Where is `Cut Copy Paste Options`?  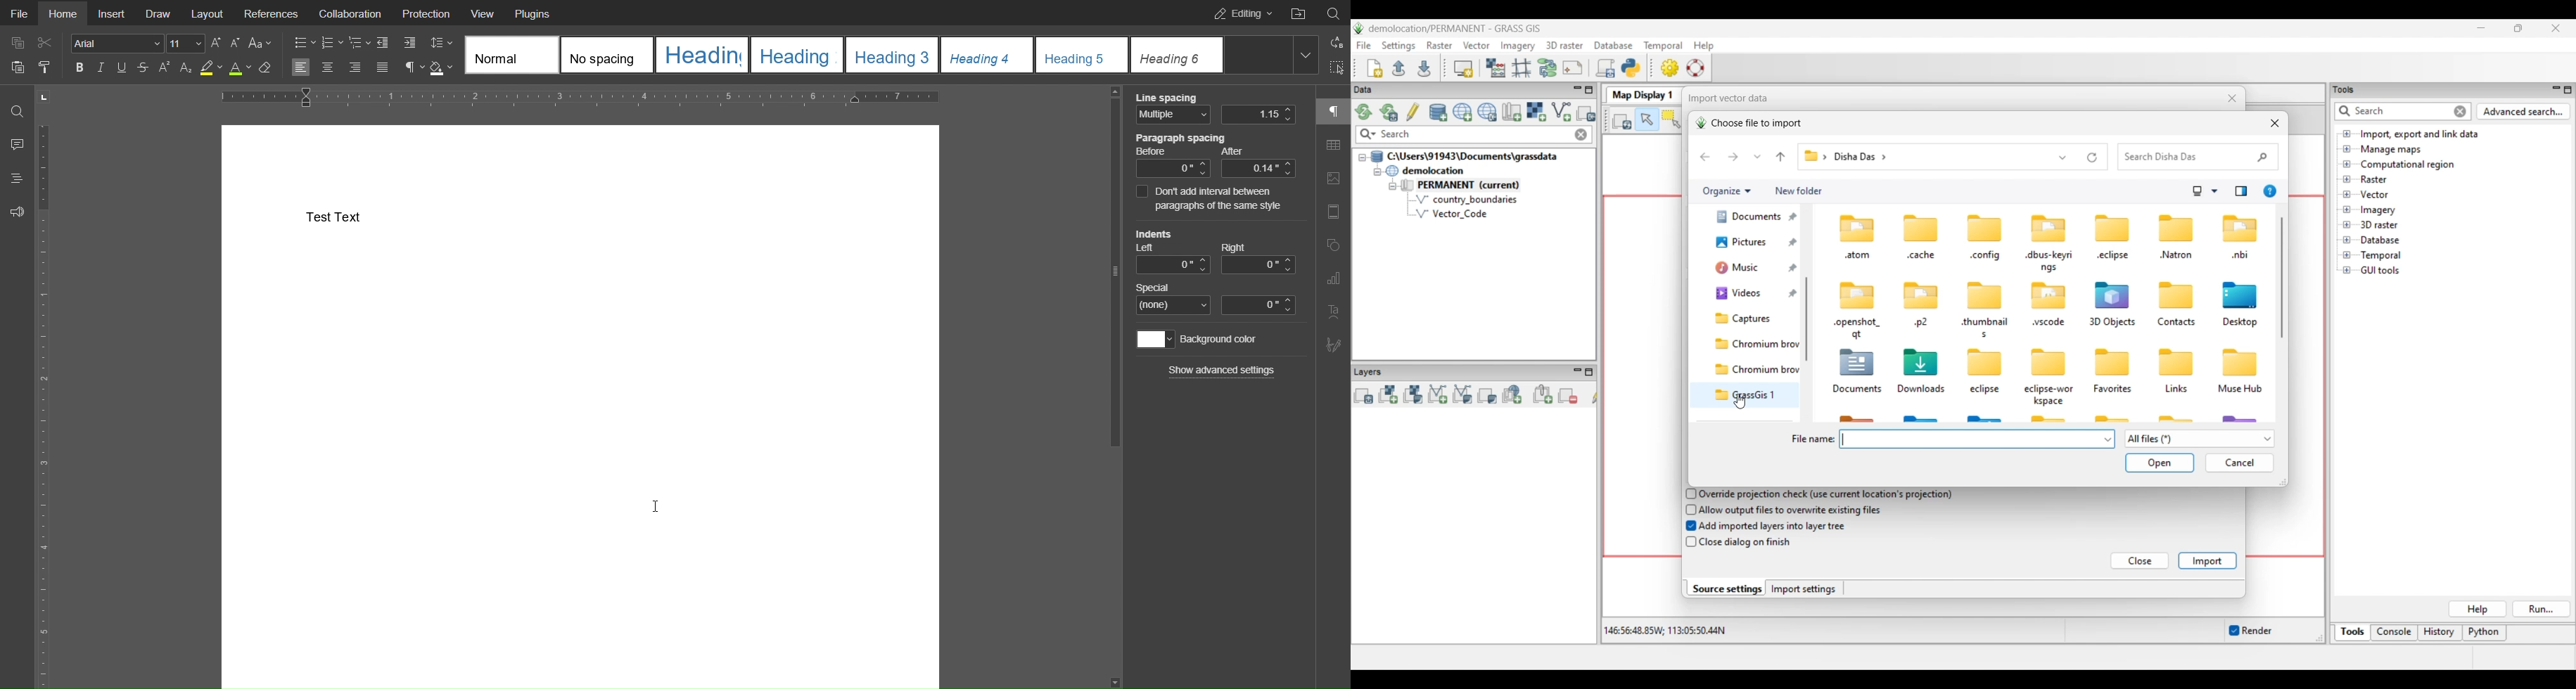 Cut Copy Paste Options is located at coordinates (31, 58).